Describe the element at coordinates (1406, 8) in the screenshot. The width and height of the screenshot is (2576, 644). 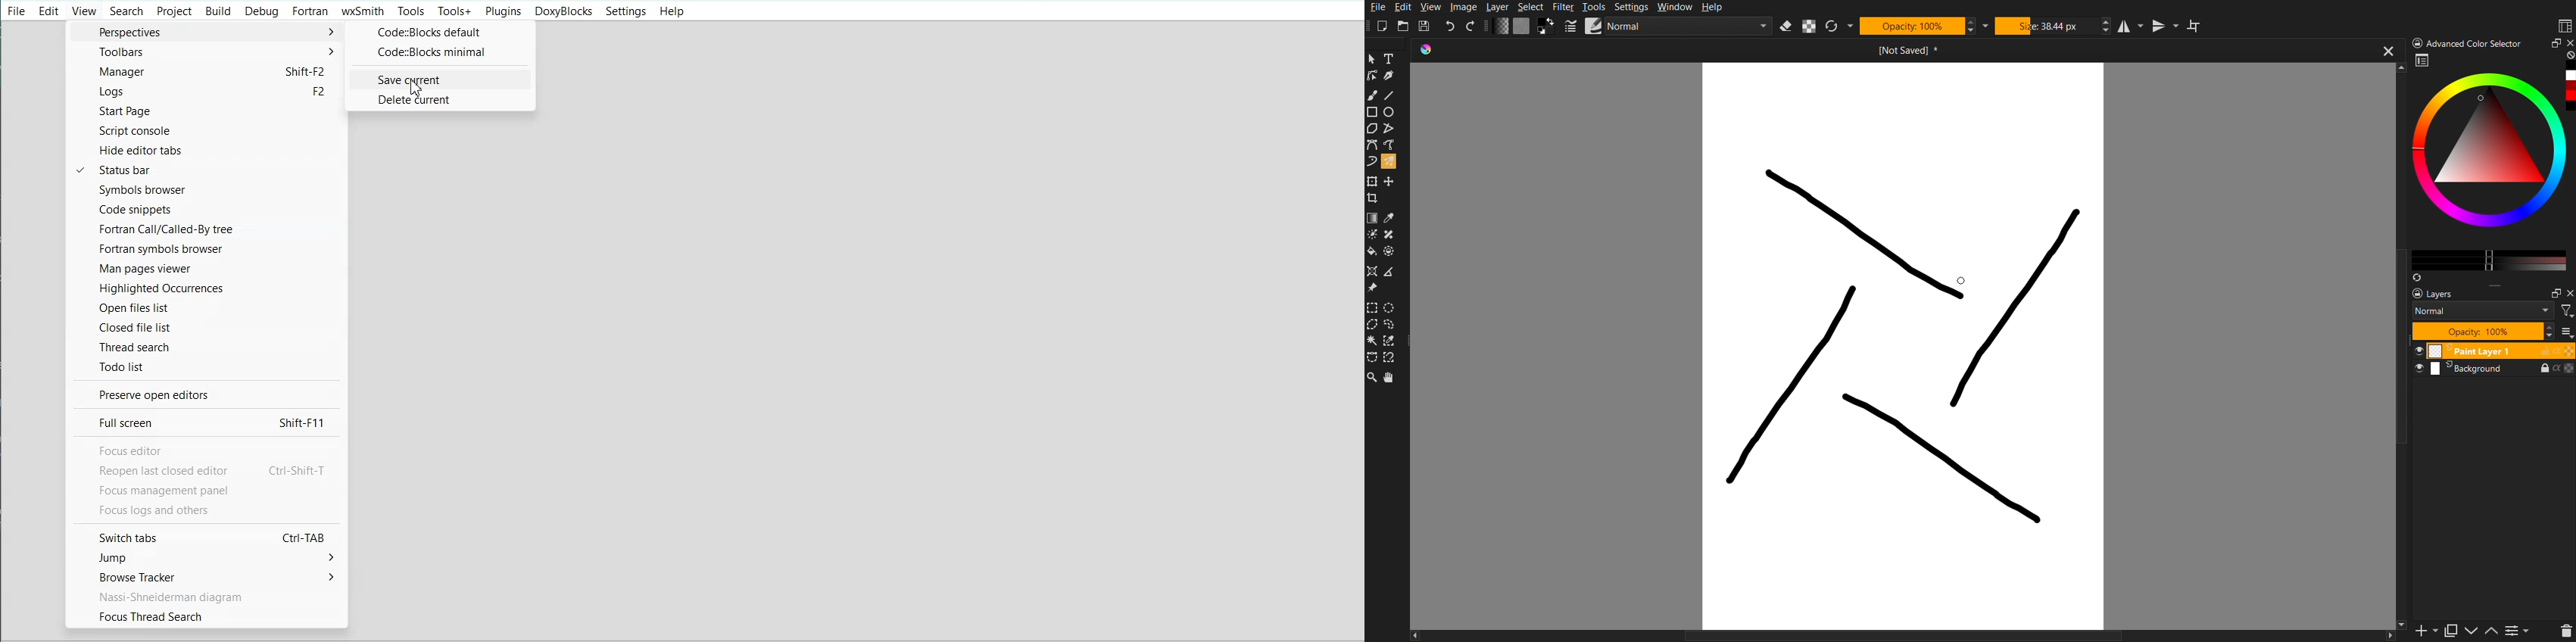
I see `Edit` at that location.